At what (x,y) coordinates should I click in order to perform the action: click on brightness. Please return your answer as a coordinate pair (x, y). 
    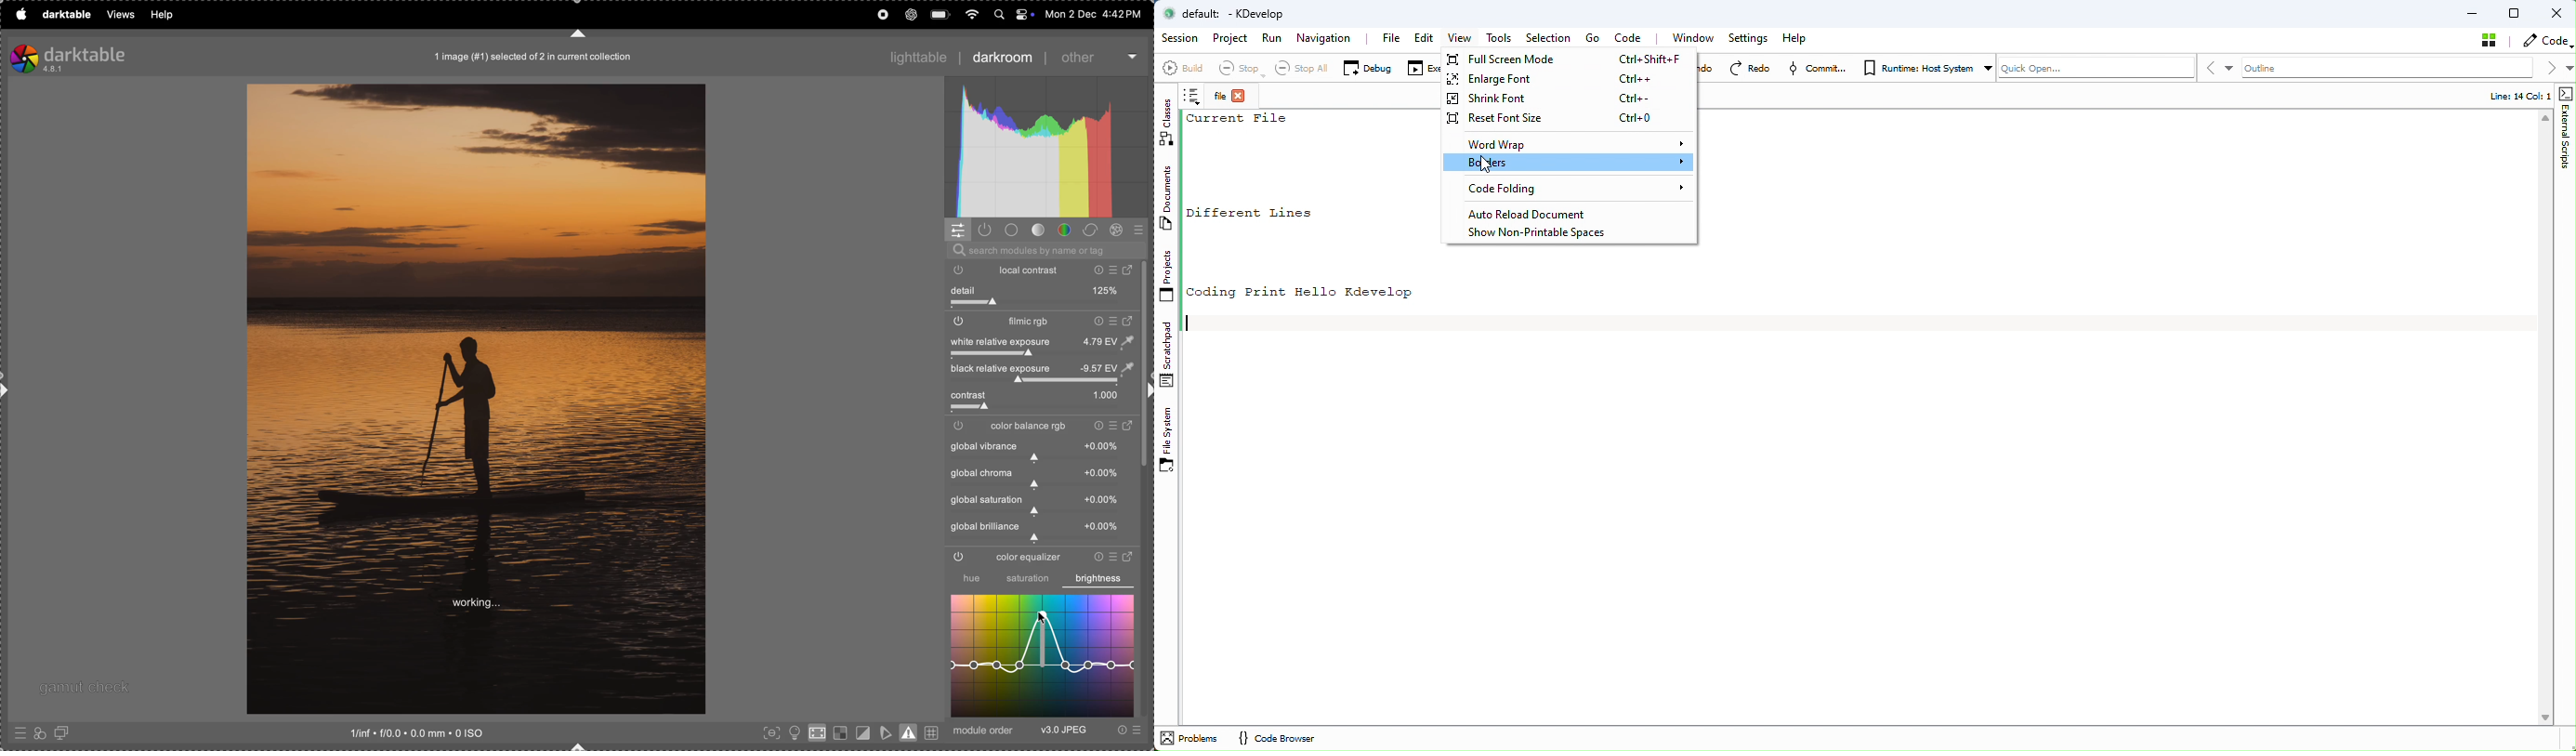
    Looking at the image, I should click on (1099, 578).